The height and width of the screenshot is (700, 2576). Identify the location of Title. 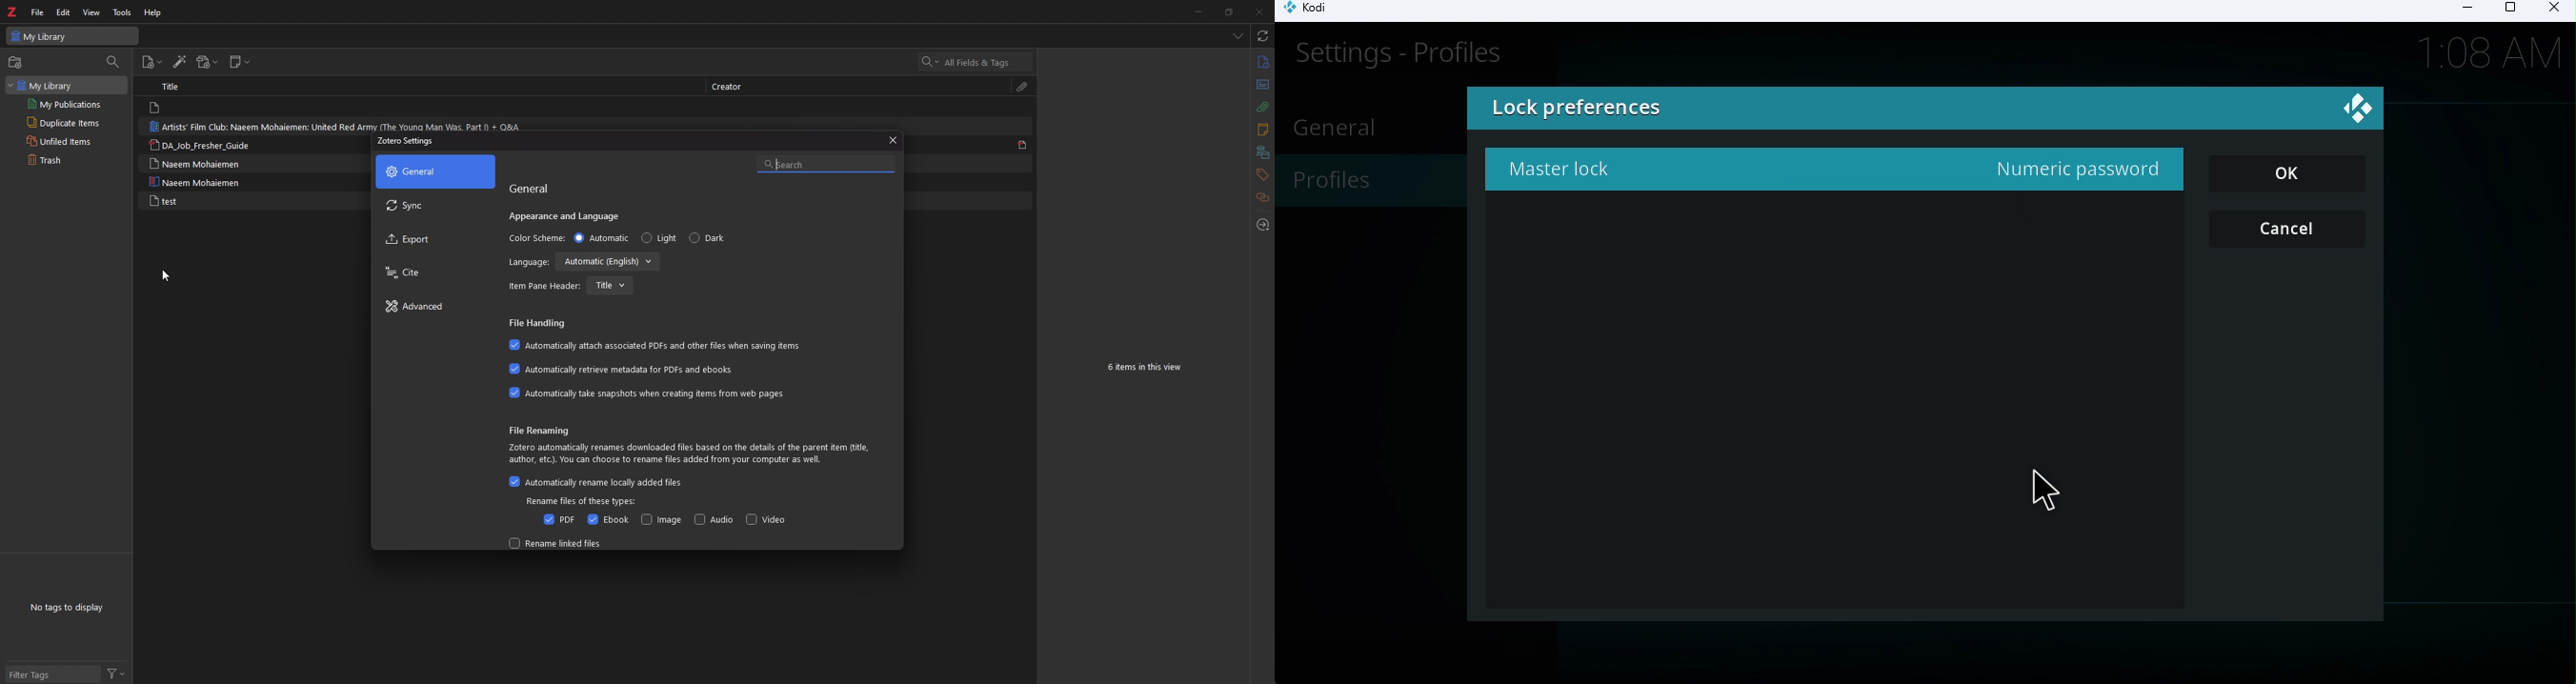
(610, 285).